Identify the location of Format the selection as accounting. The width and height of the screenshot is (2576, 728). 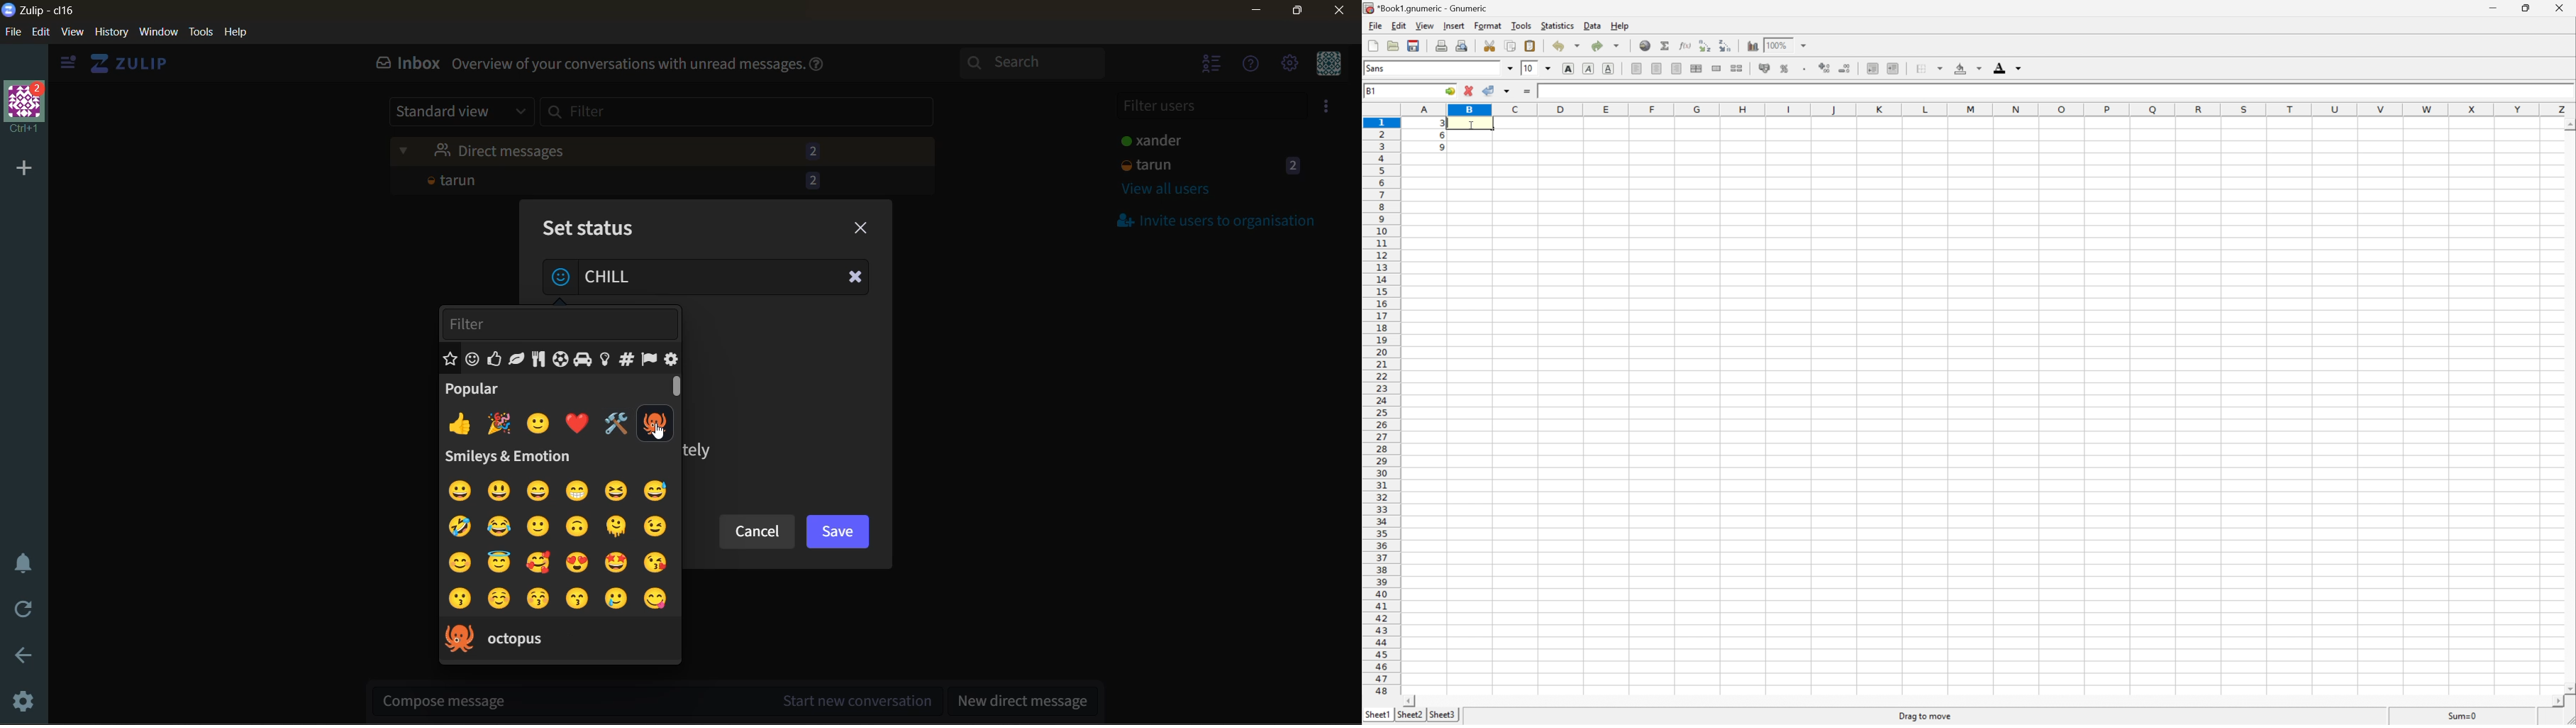
(1764, 67).